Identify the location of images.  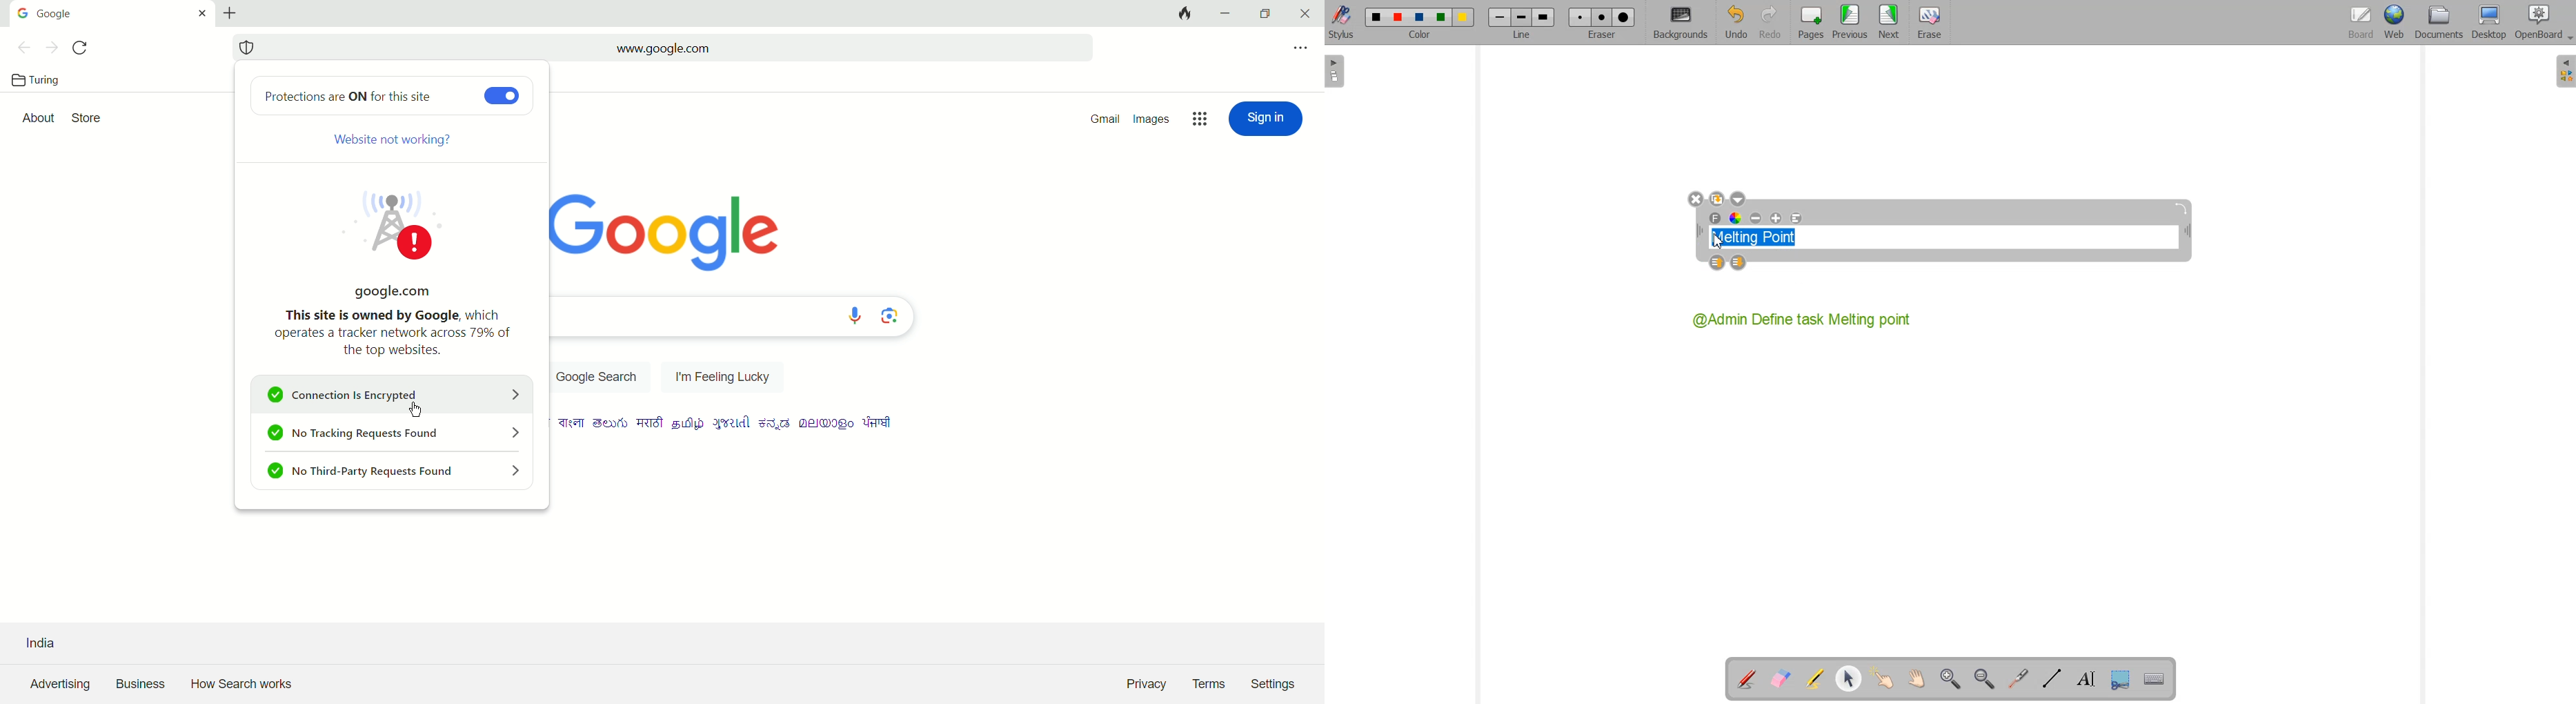
(1153, 120).